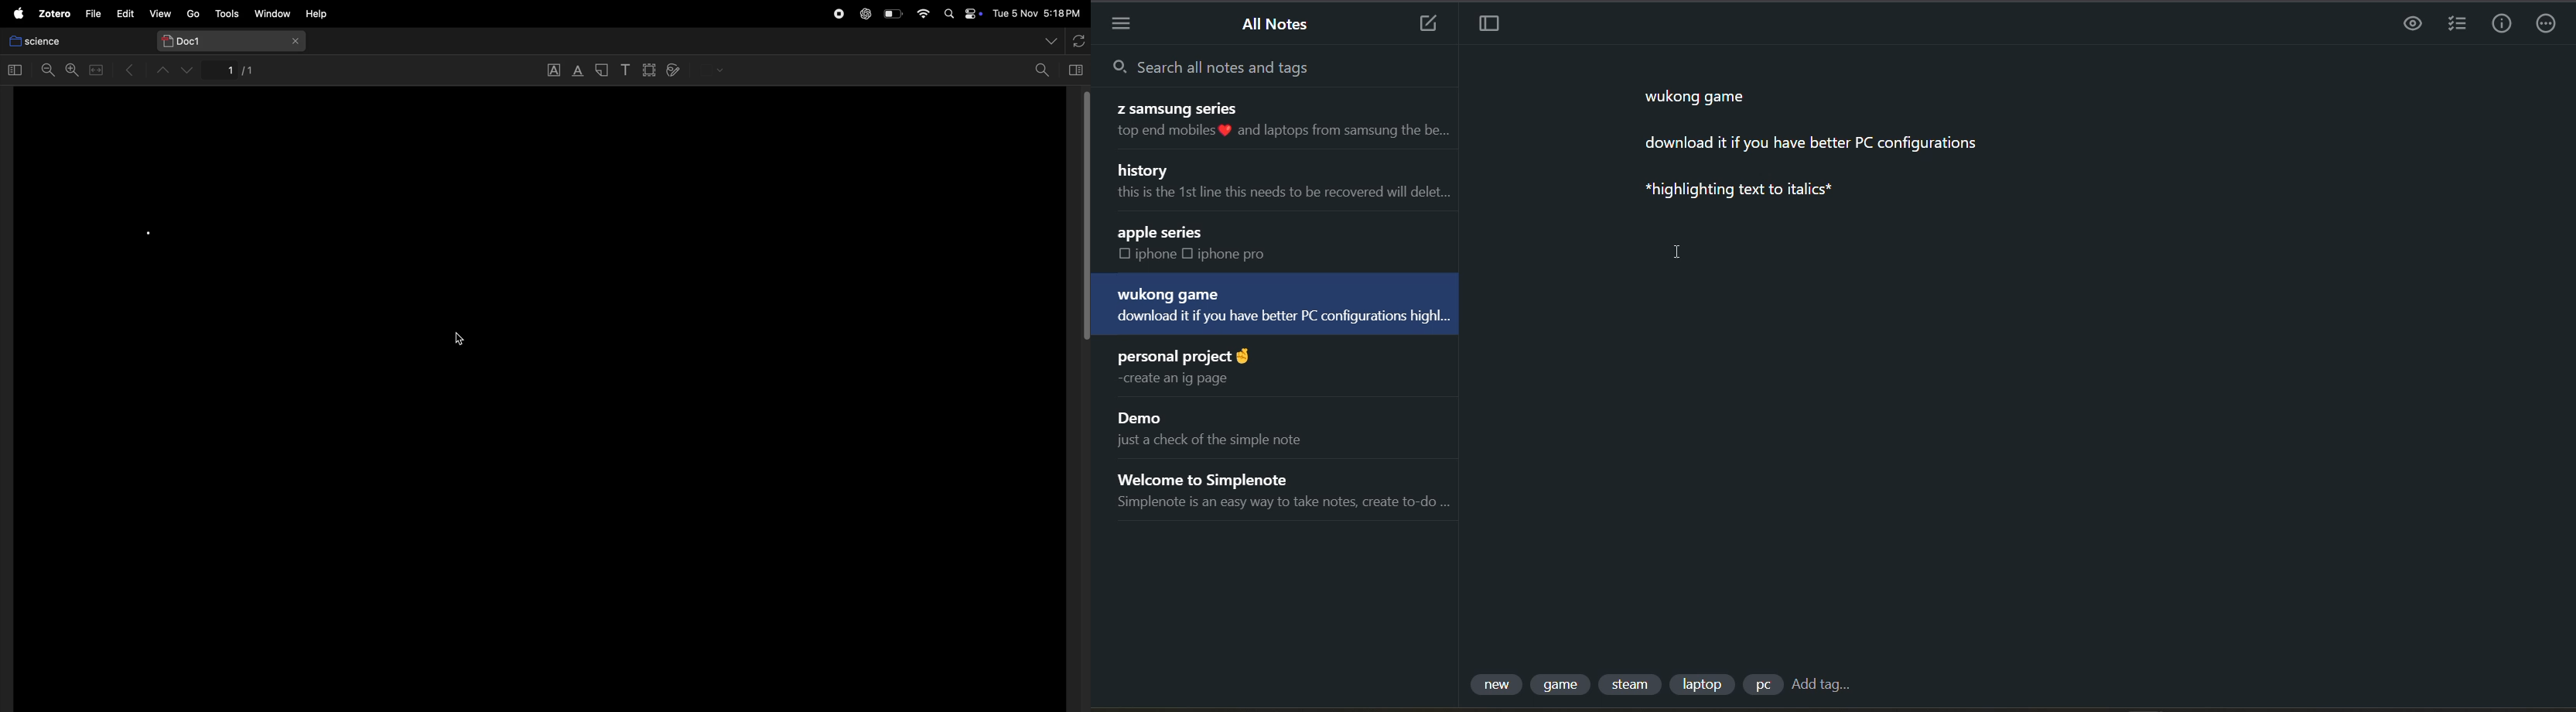 The image size is (2576, 728). Describe the element at coordinates (1224, 429) in the screenshot. I see `note title and preview` at that location.